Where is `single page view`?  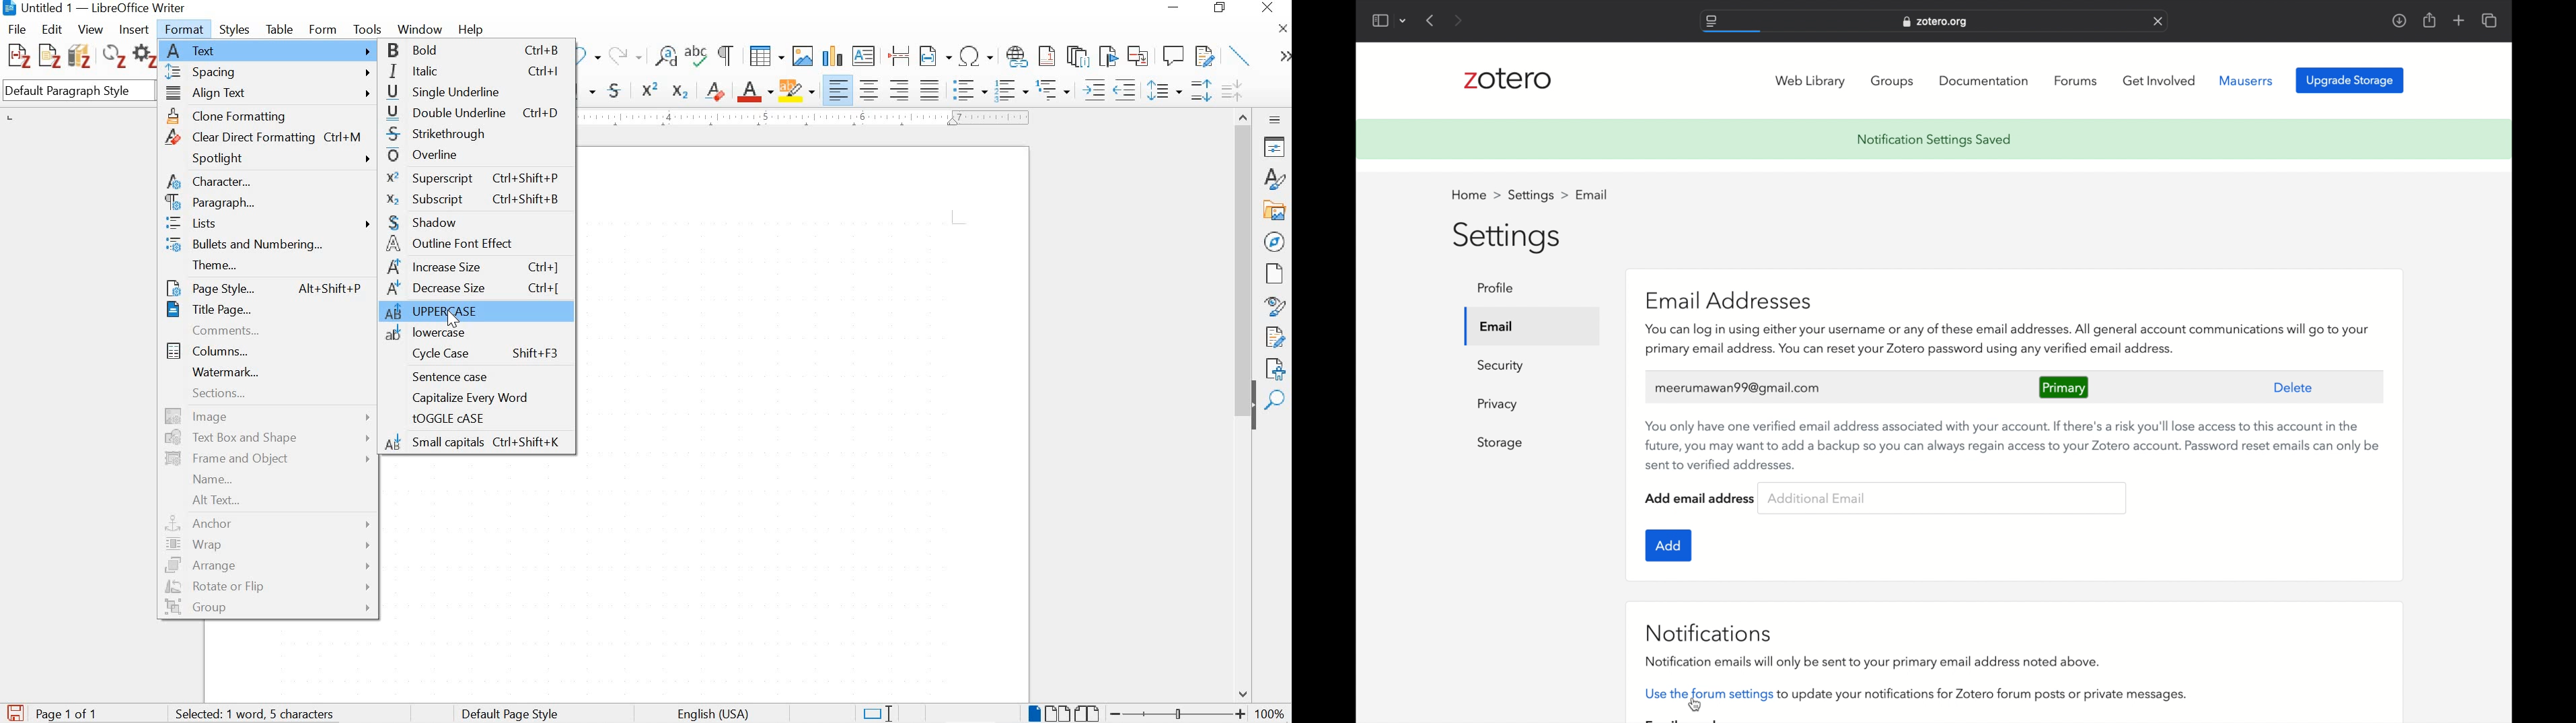
single page view is located at coordinates (1033, 713).